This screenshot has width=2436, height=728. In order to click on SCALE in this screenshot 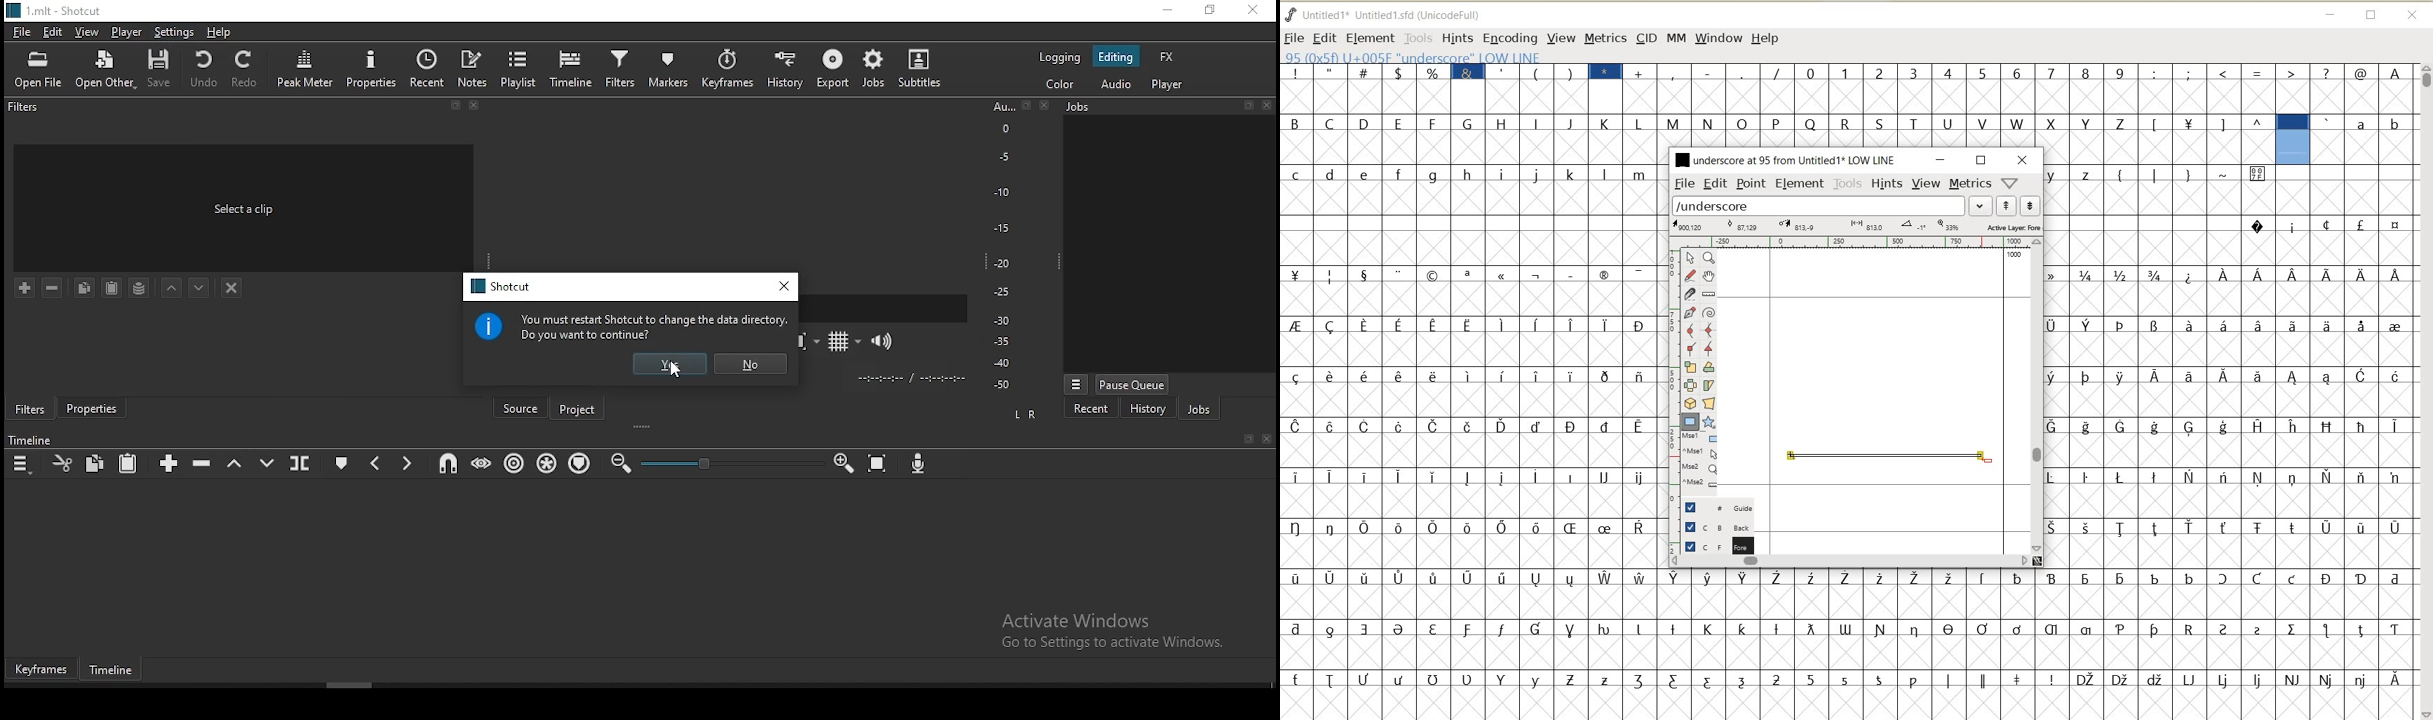, I will do `click(1671, 371)`.